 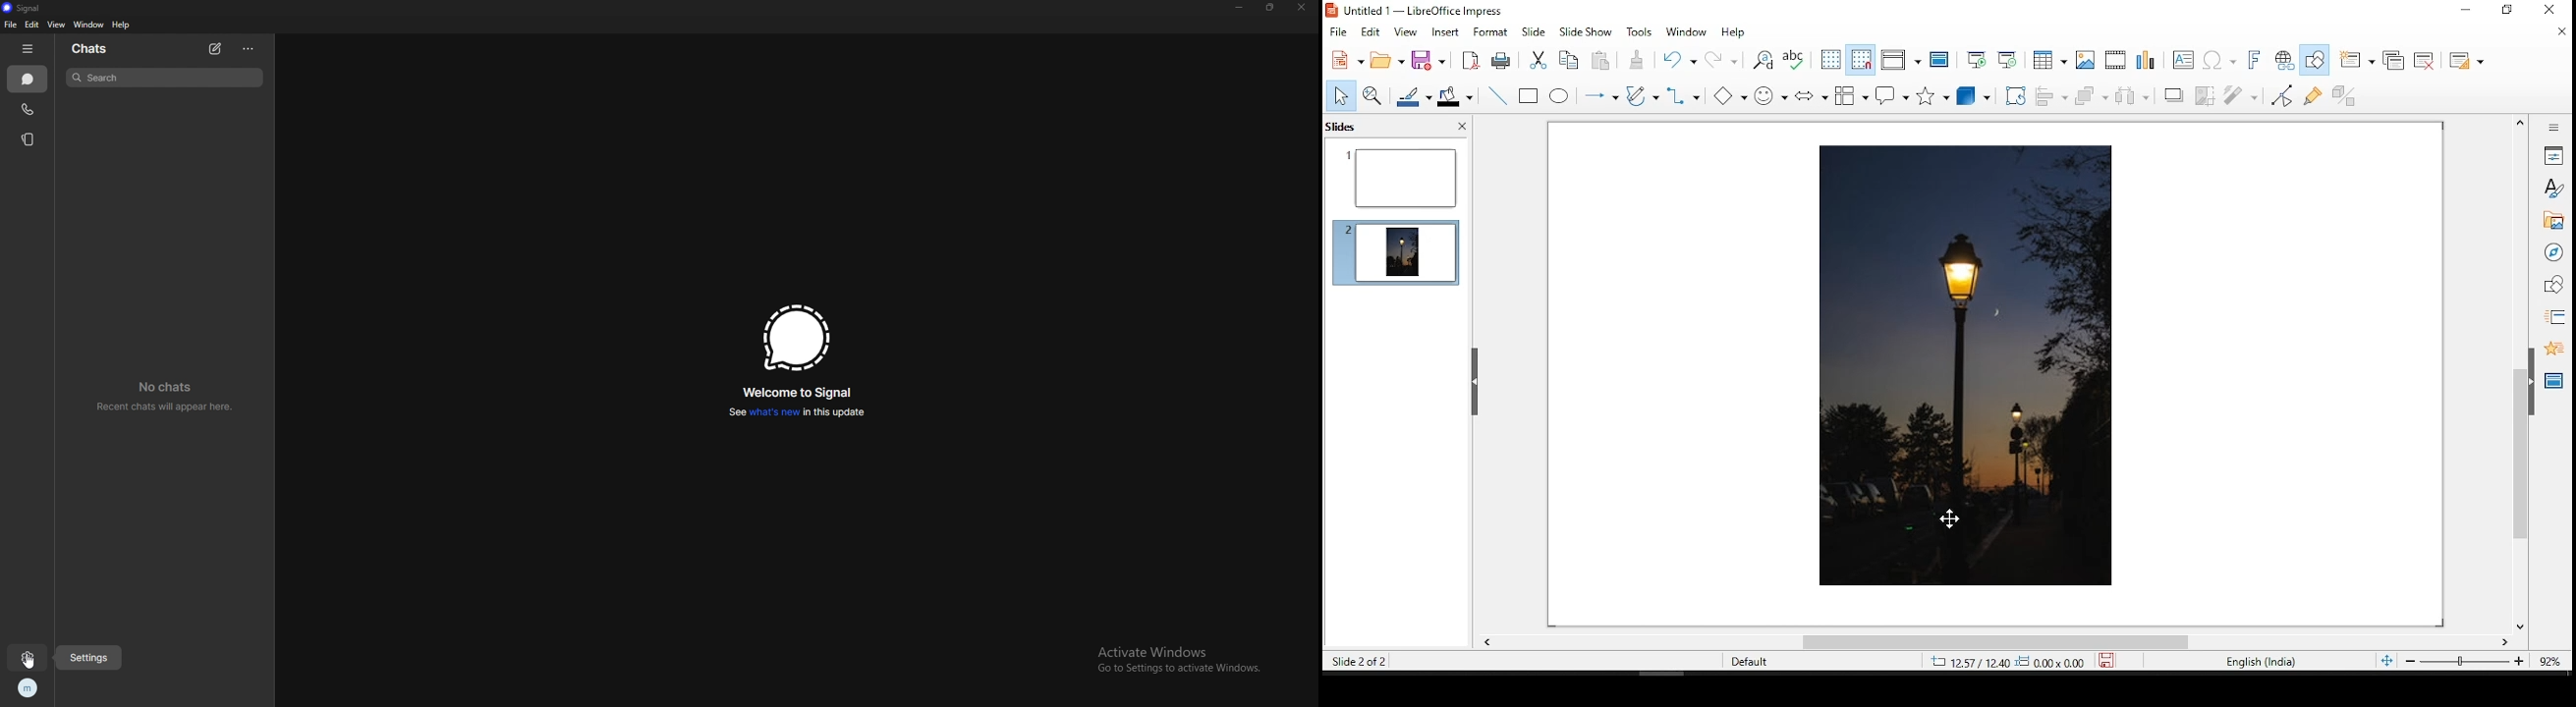 What do you see at coordinates (2084, 58) in the screenshot?
I see `images` at bounding box center [2084, 58].